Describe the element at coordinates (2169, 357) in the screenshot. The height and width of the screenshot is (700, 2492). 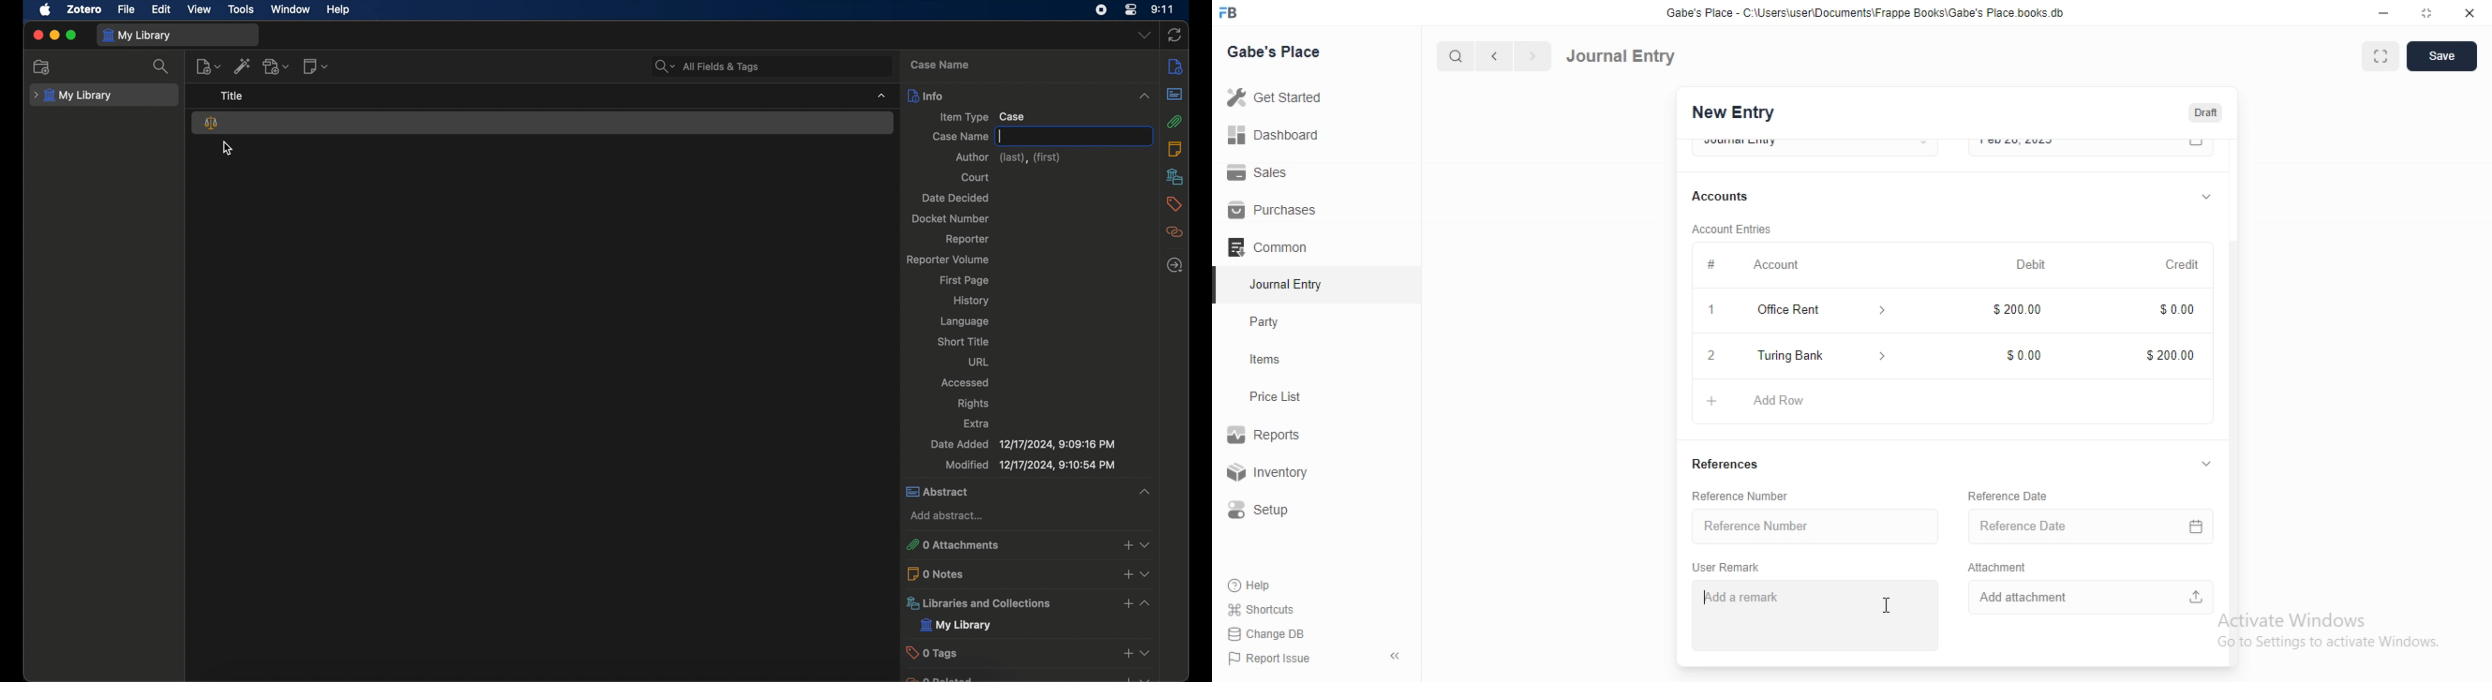
I see `$200.00` at that location.